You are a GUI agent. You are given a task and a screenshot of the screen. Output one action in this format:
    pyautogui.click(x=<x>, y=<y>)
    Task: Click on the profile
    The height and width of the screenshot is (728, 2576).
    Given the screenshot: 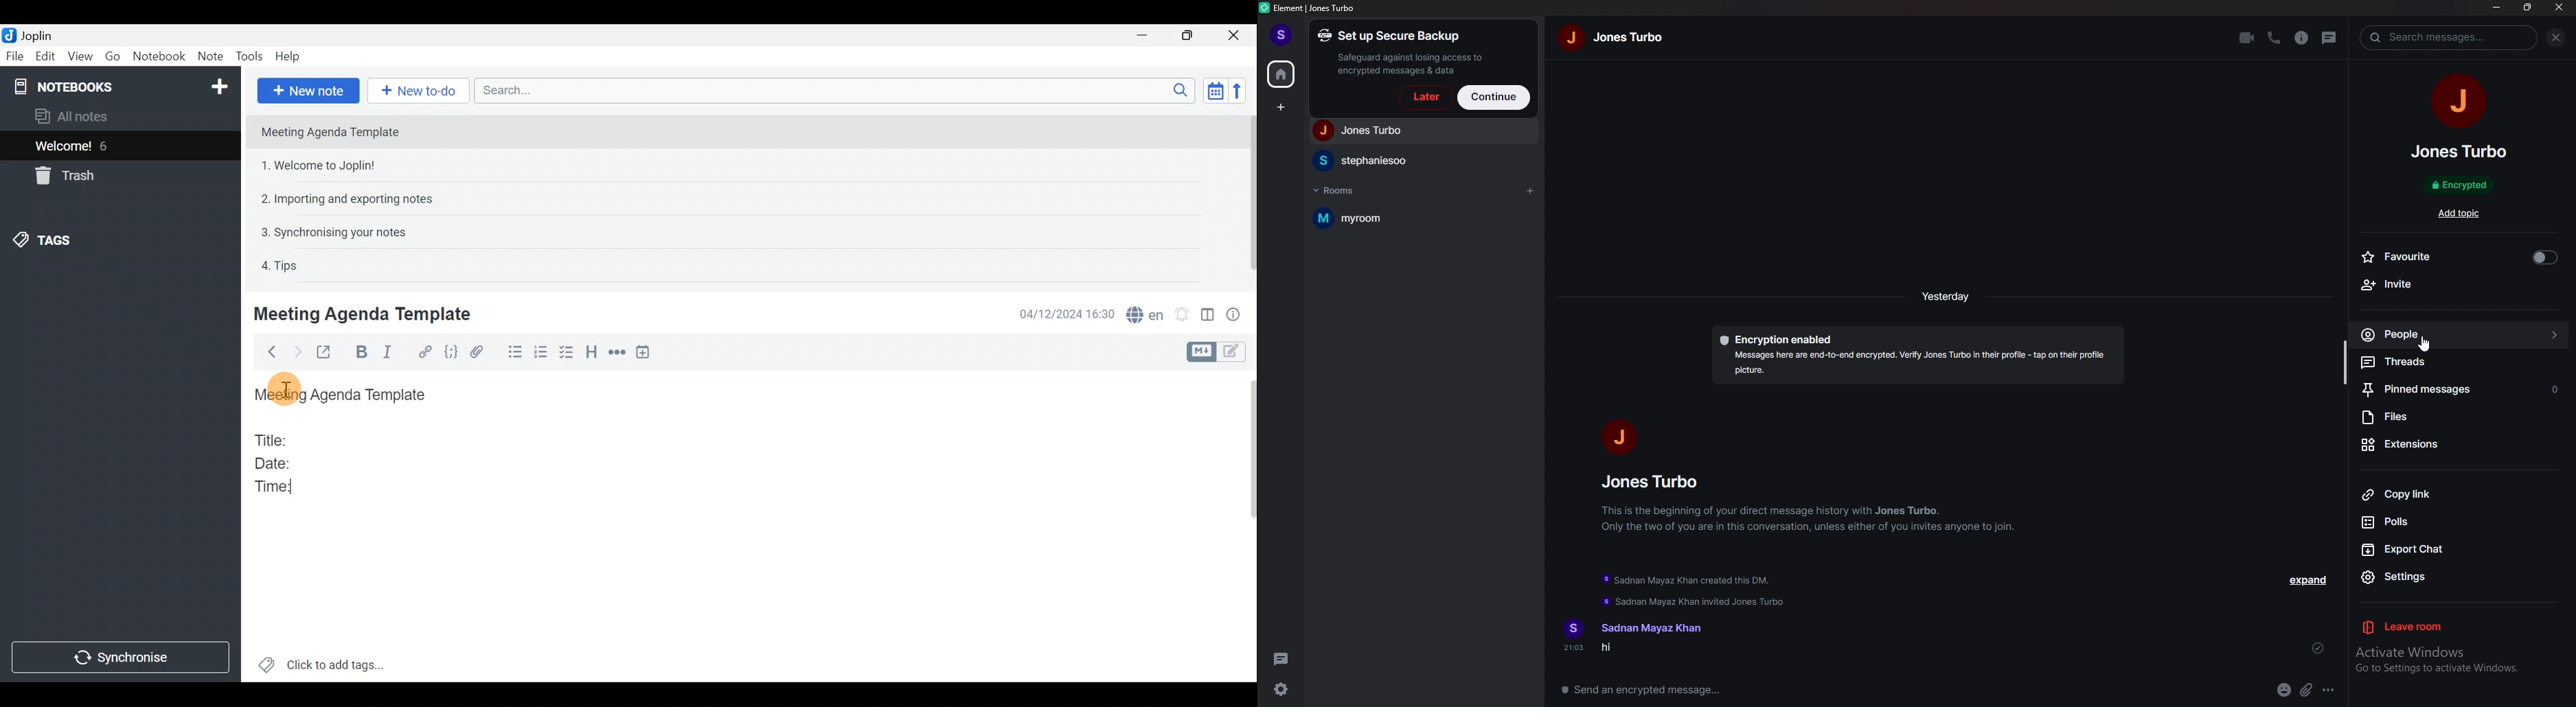 What is the action you would take?
    pyautogui.click(x=1284, y=36)
    